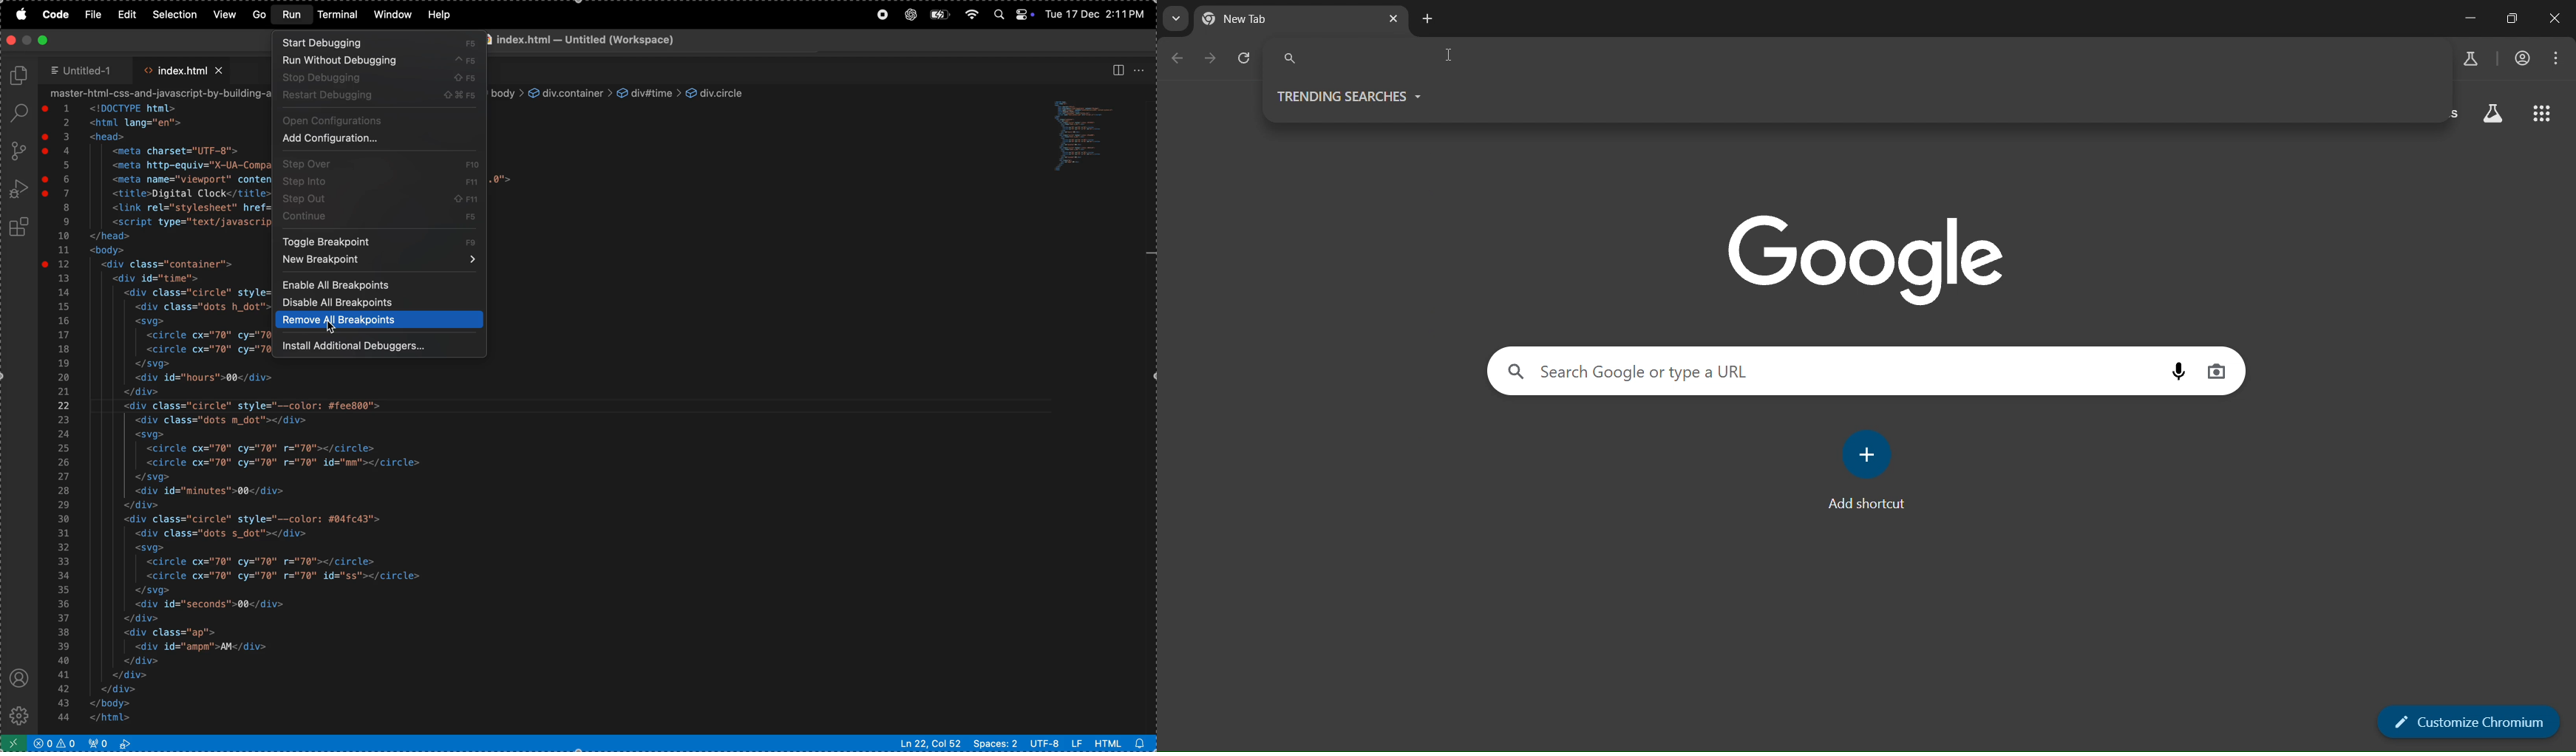 The height and width of the screenshot is (756, 2576). I want to click on google apps, so click(2539, 114).